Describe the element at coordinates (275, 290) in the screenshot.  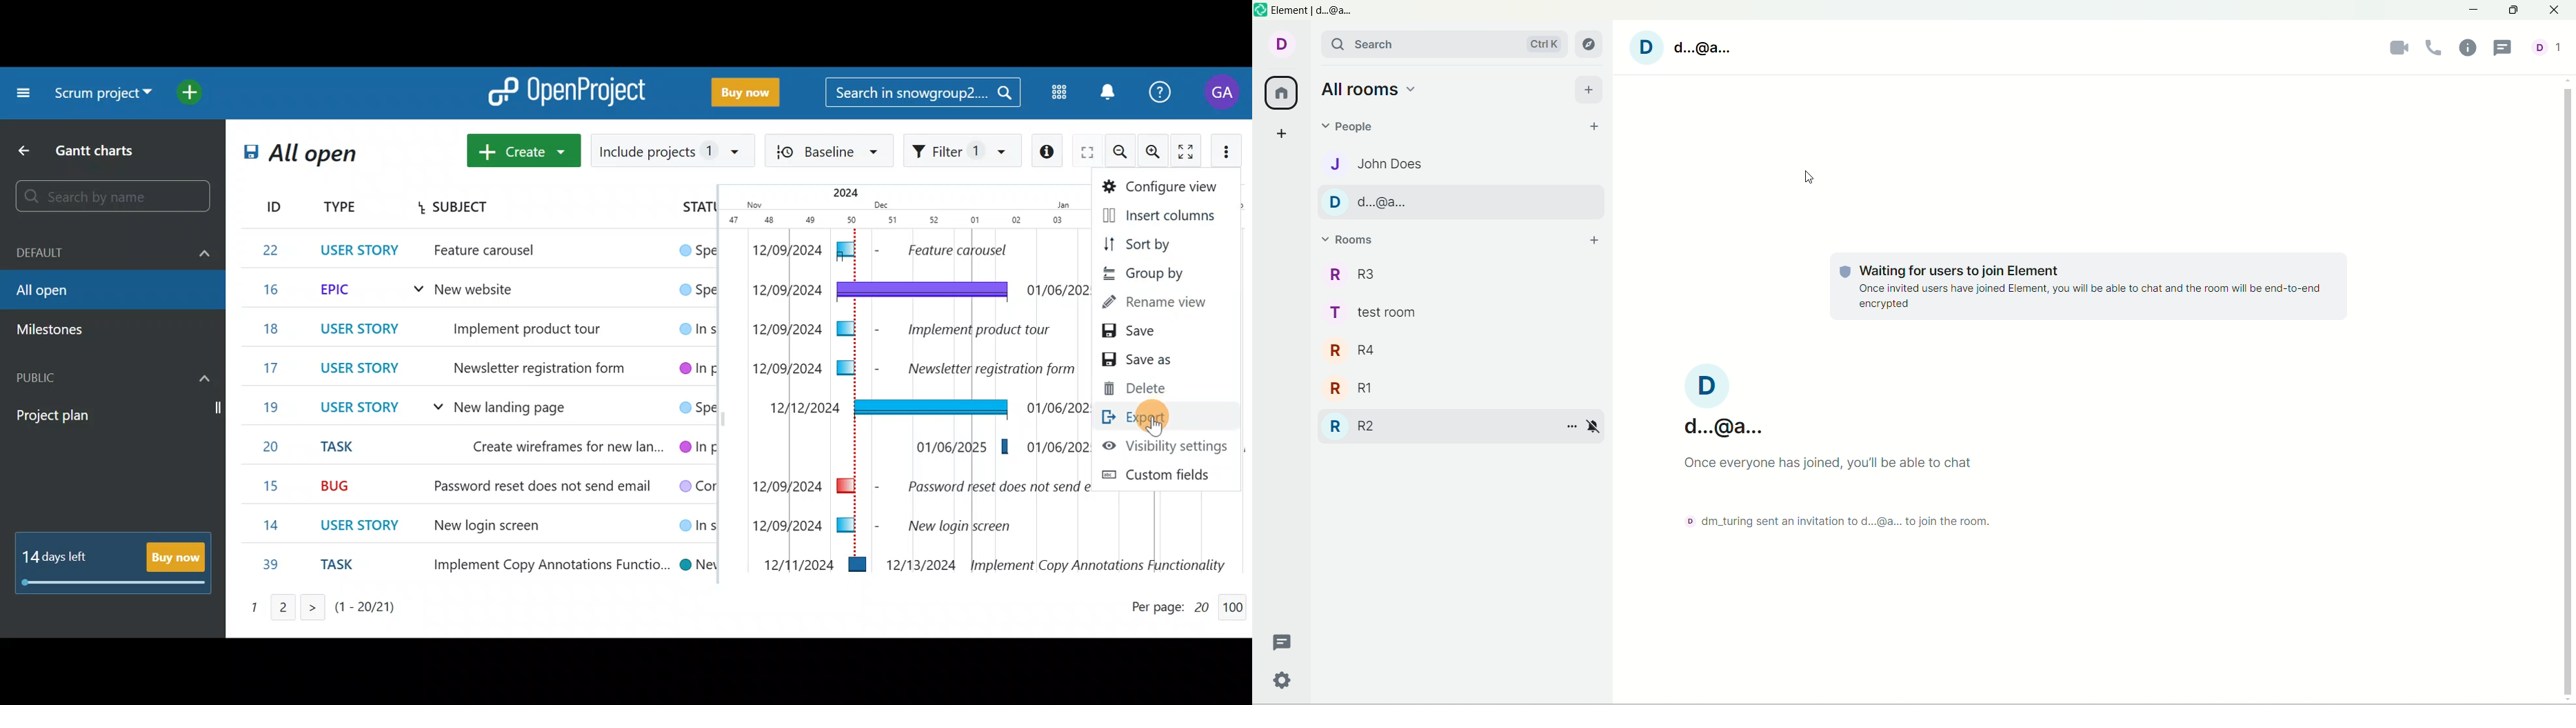
I see `16` at that location.